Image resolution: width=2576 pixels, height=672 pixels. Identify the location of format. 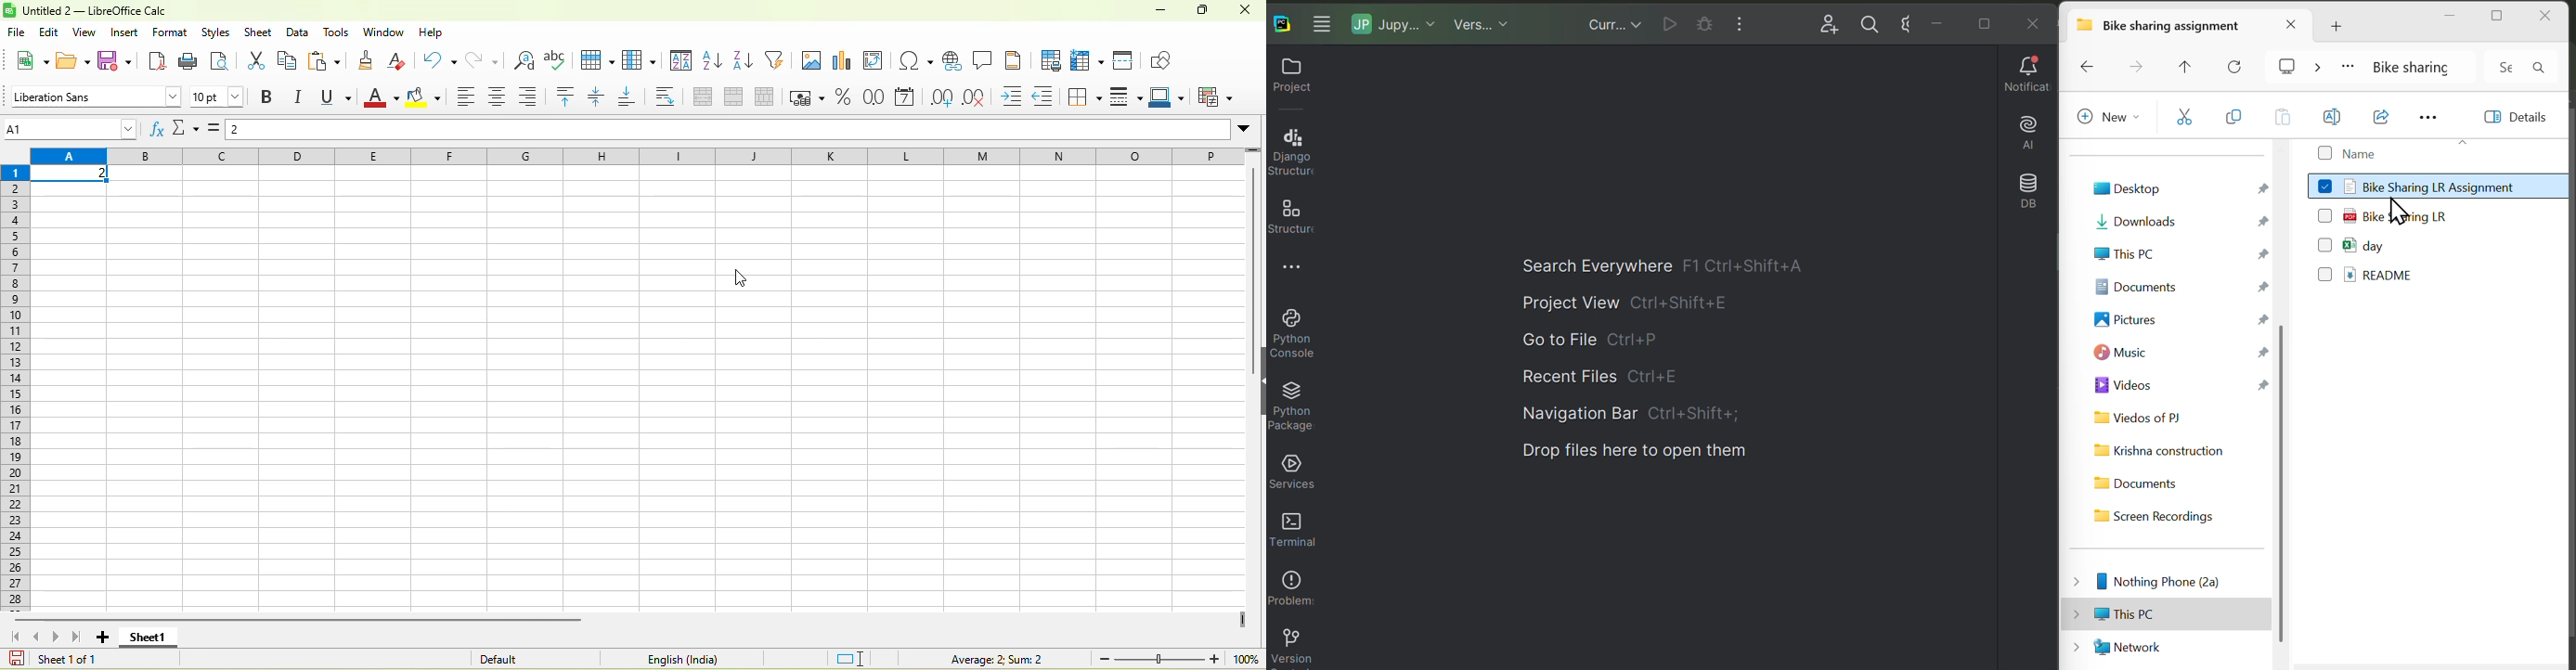
(168, 32).